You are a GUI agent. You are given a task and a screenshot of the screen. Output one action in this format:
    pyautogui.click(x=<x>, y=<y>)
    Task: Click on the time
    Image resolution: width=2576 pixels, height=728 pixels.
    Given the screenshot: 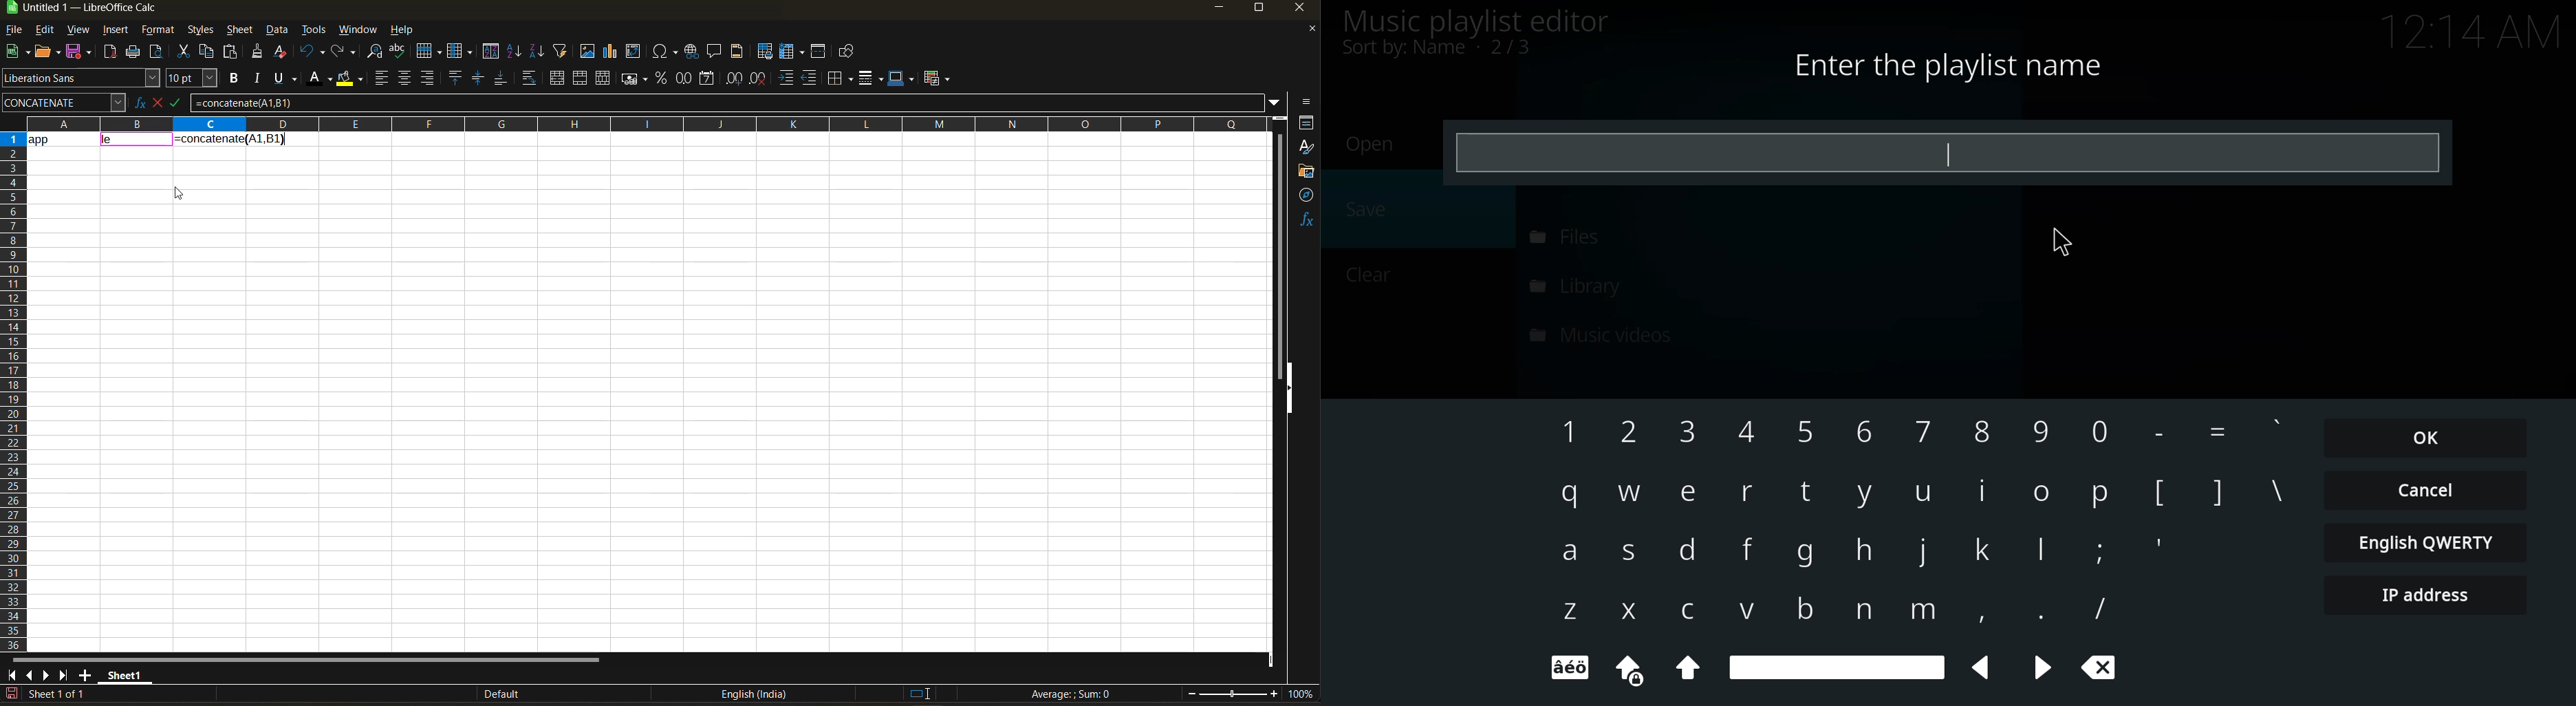 What is the action you would take?
    pyautogui.click(x=2472, y=29)
    